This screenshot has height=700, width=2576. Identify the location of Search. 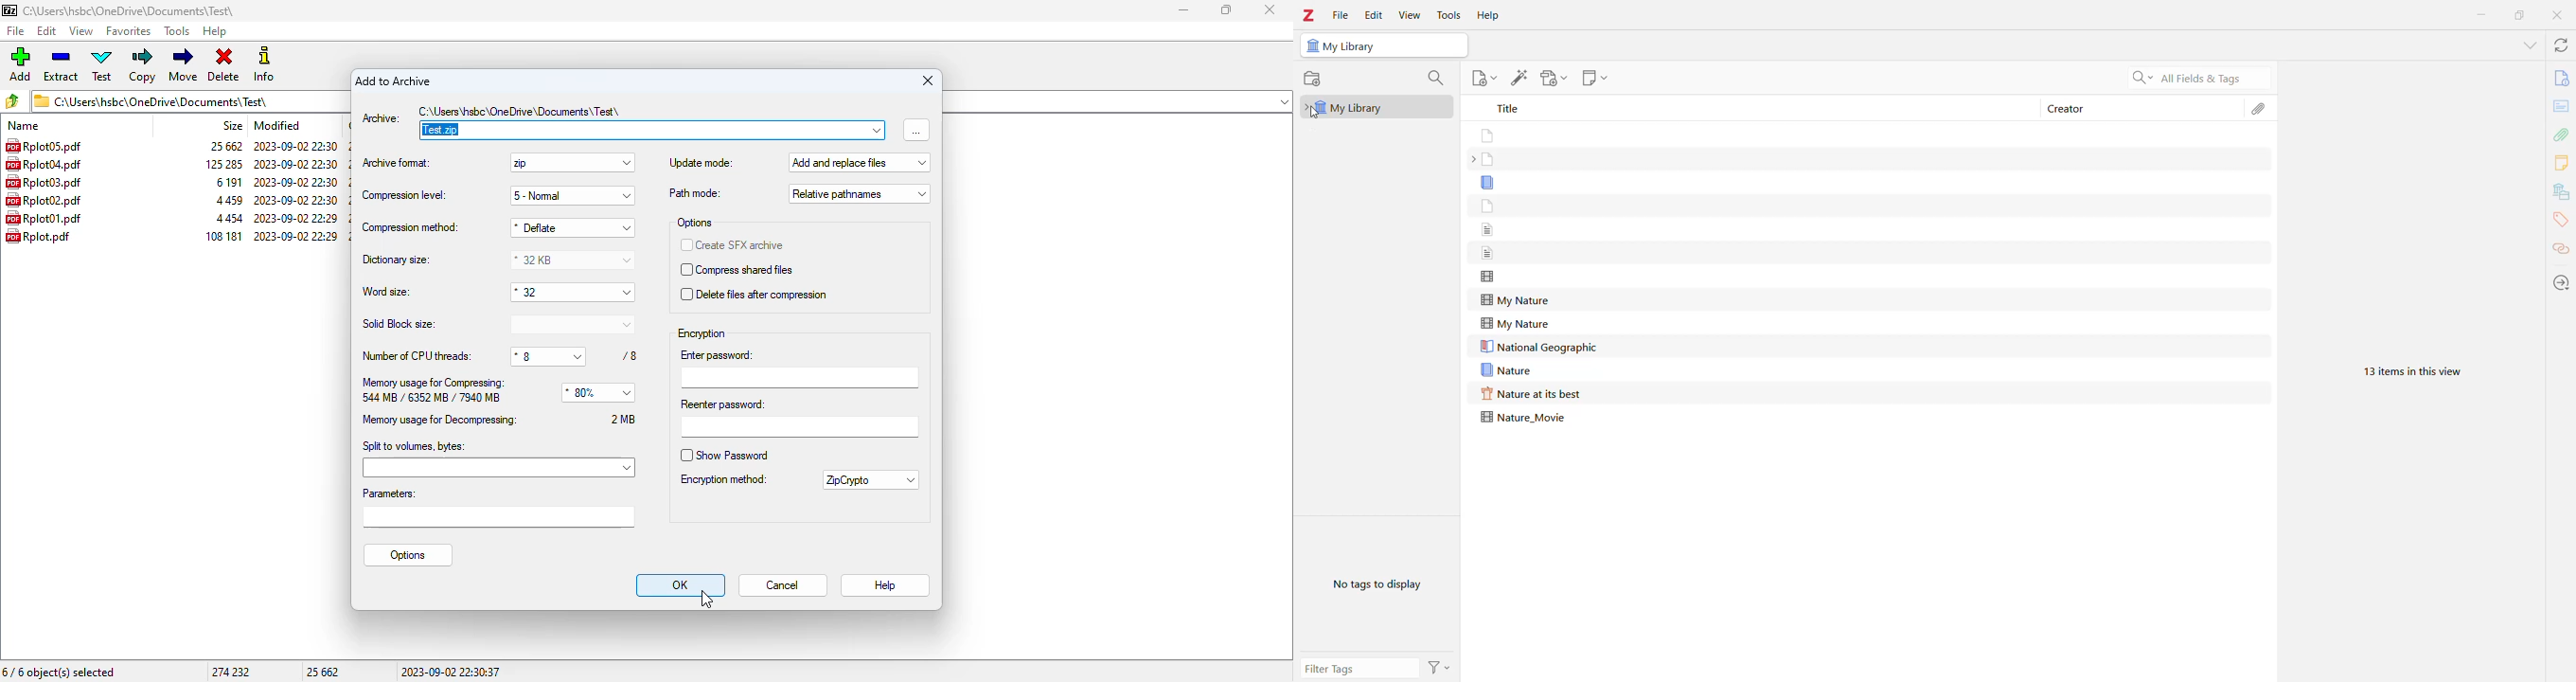
(2194, 78).